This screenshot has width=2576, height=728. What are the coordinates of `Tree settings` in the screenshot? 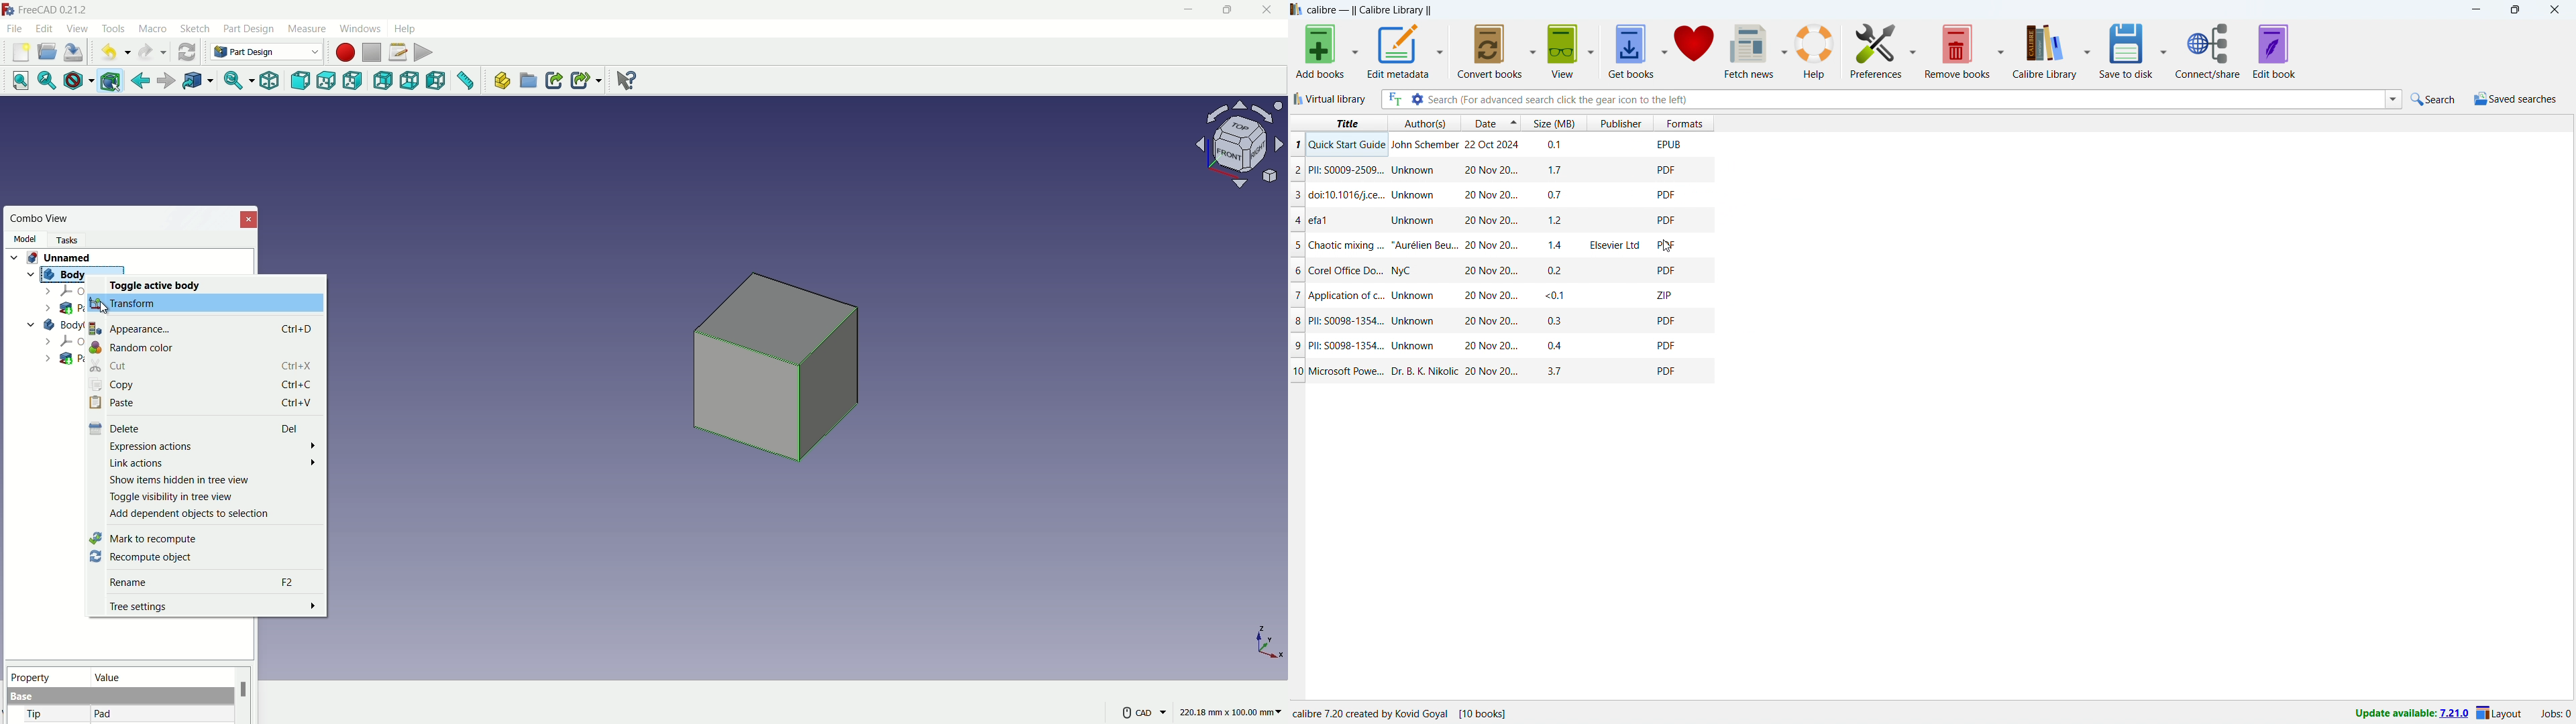 It's located at (211, 607).